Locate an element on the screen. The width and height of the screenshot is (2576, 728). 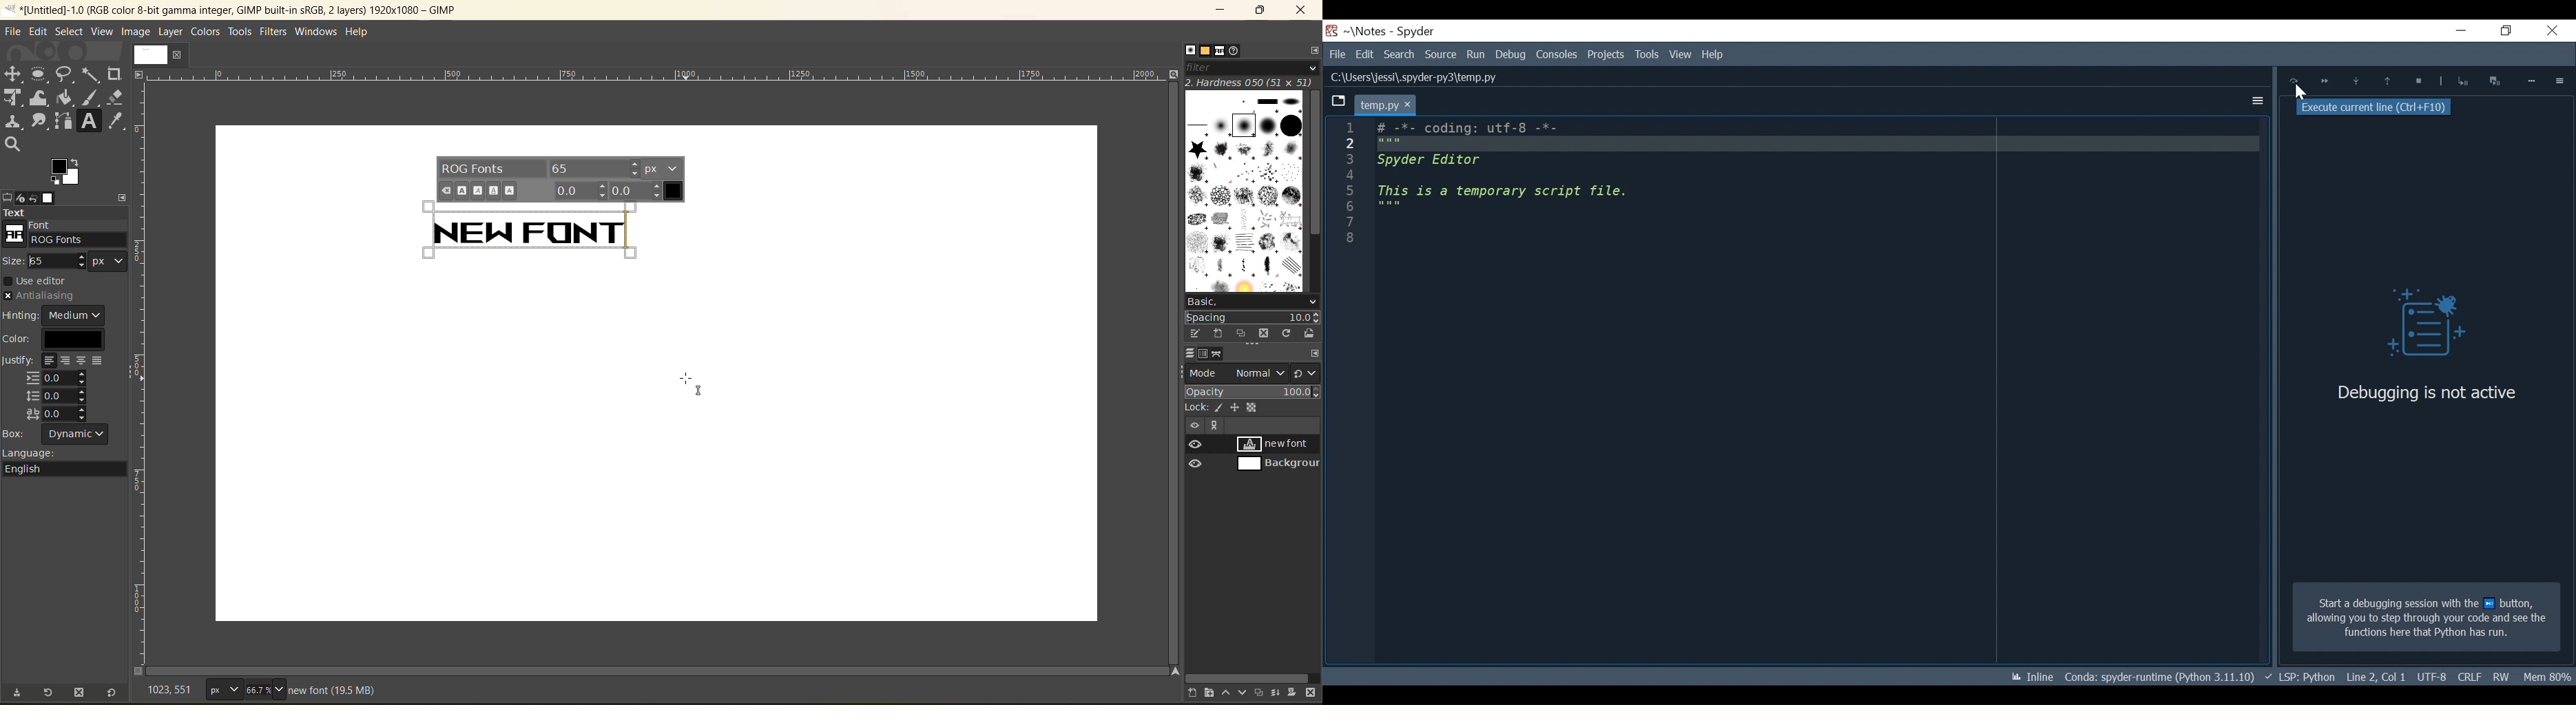
Restore is located at coordinates (2503, 31).